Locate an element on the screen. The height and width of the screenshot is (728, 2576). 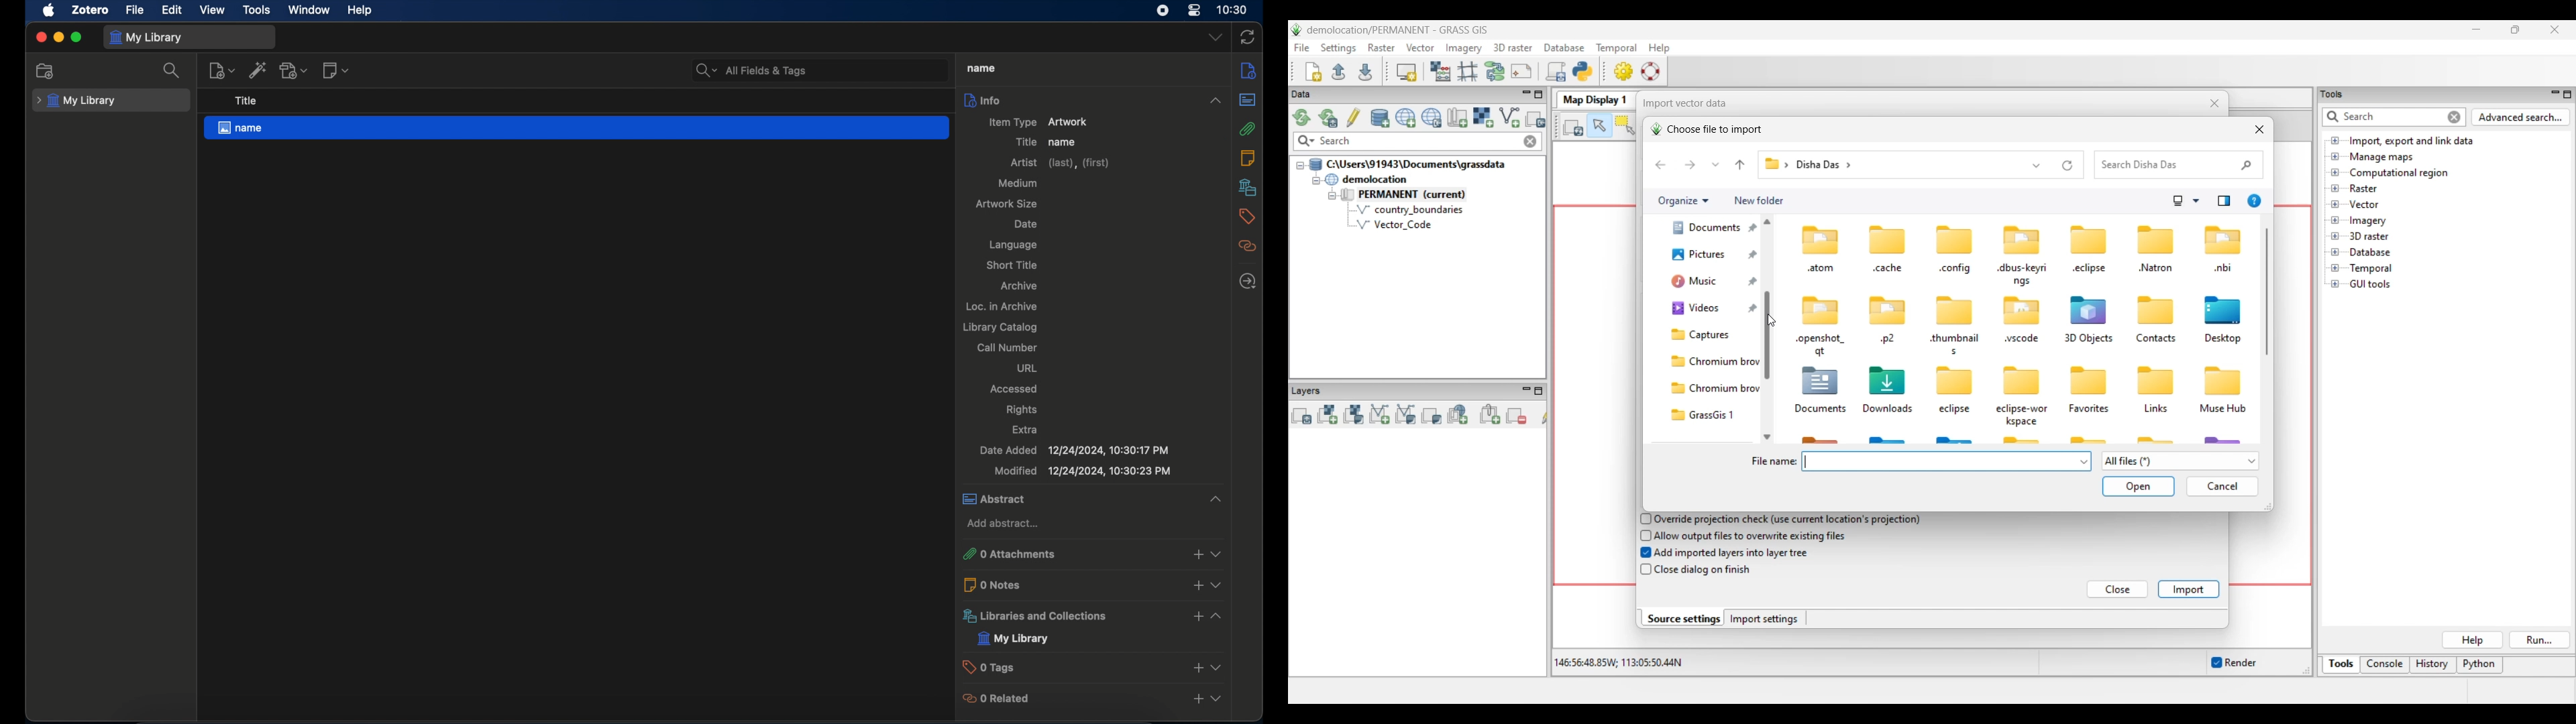
date is located at coordinates (1026, 225).